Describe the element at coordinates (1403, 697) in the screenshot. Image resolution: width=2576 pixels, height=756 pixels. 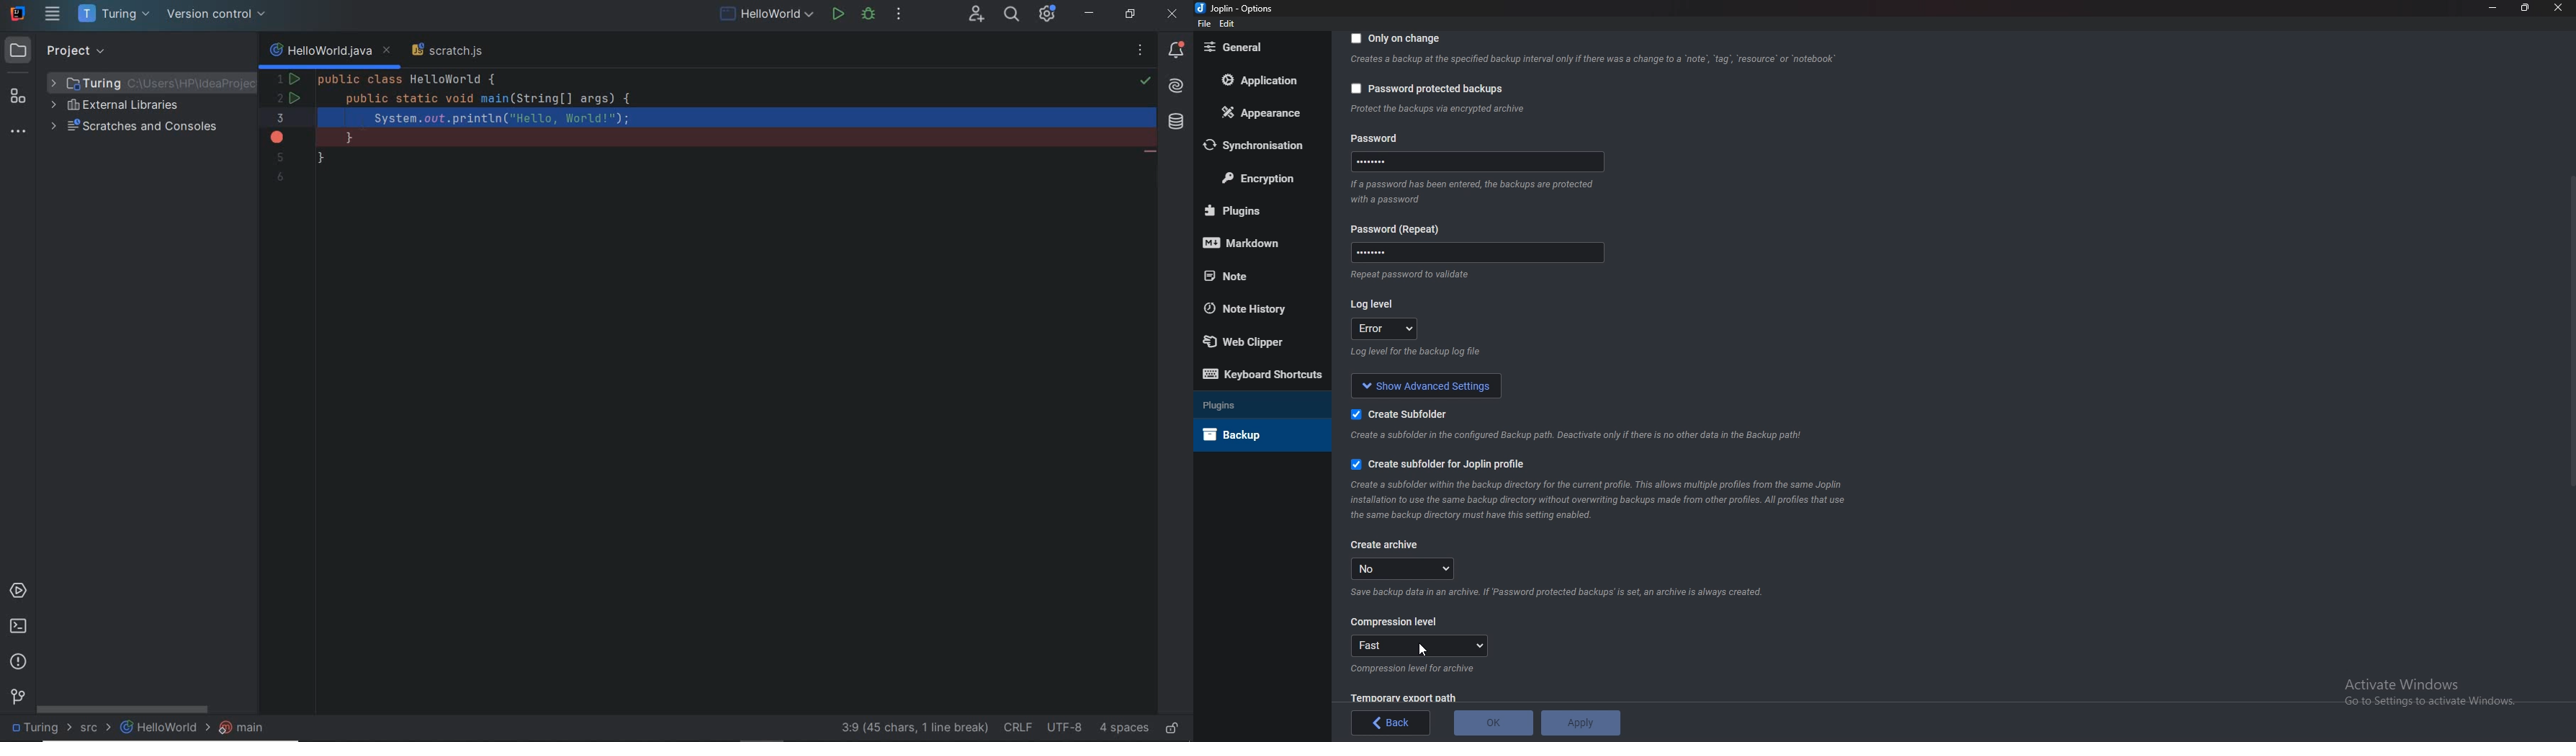
I see `Temporary export path` at that location.